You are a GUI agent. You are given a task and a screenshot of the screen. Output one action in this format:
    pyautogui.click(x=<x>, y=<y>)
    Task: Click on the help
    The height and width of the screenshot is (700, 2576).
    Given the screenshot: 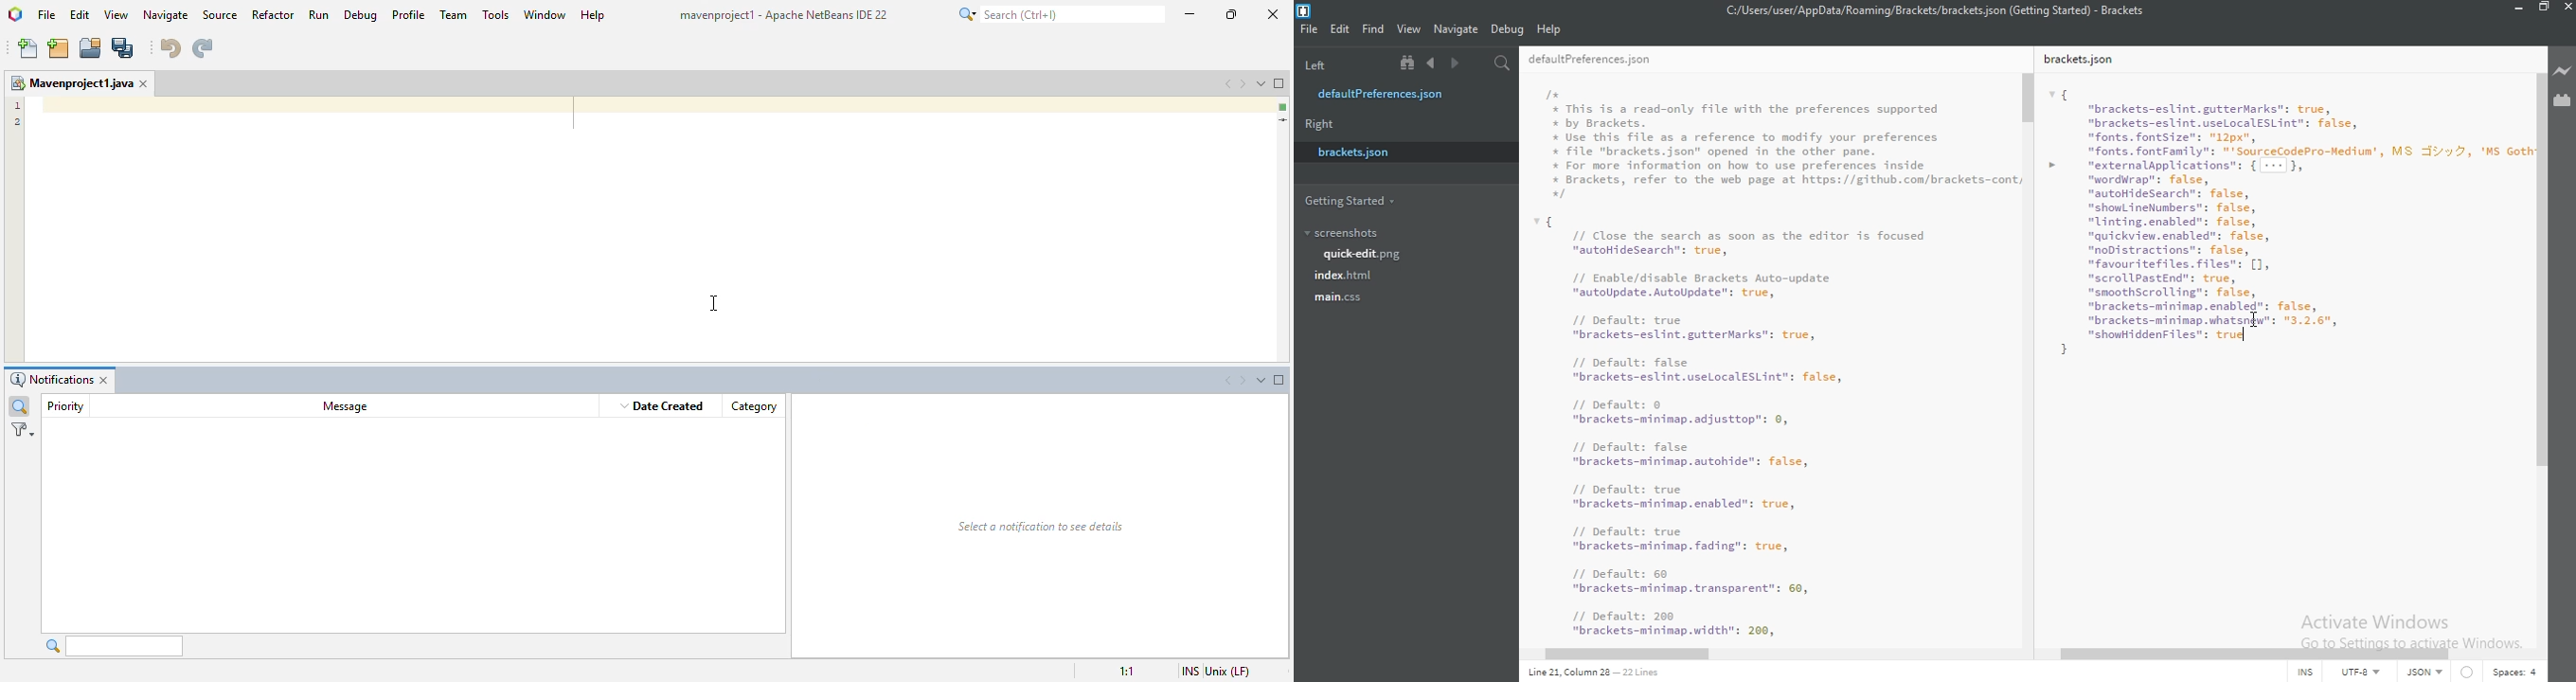 What is the action you would take?
    pyautogui.click(x=1549, y=30)
    